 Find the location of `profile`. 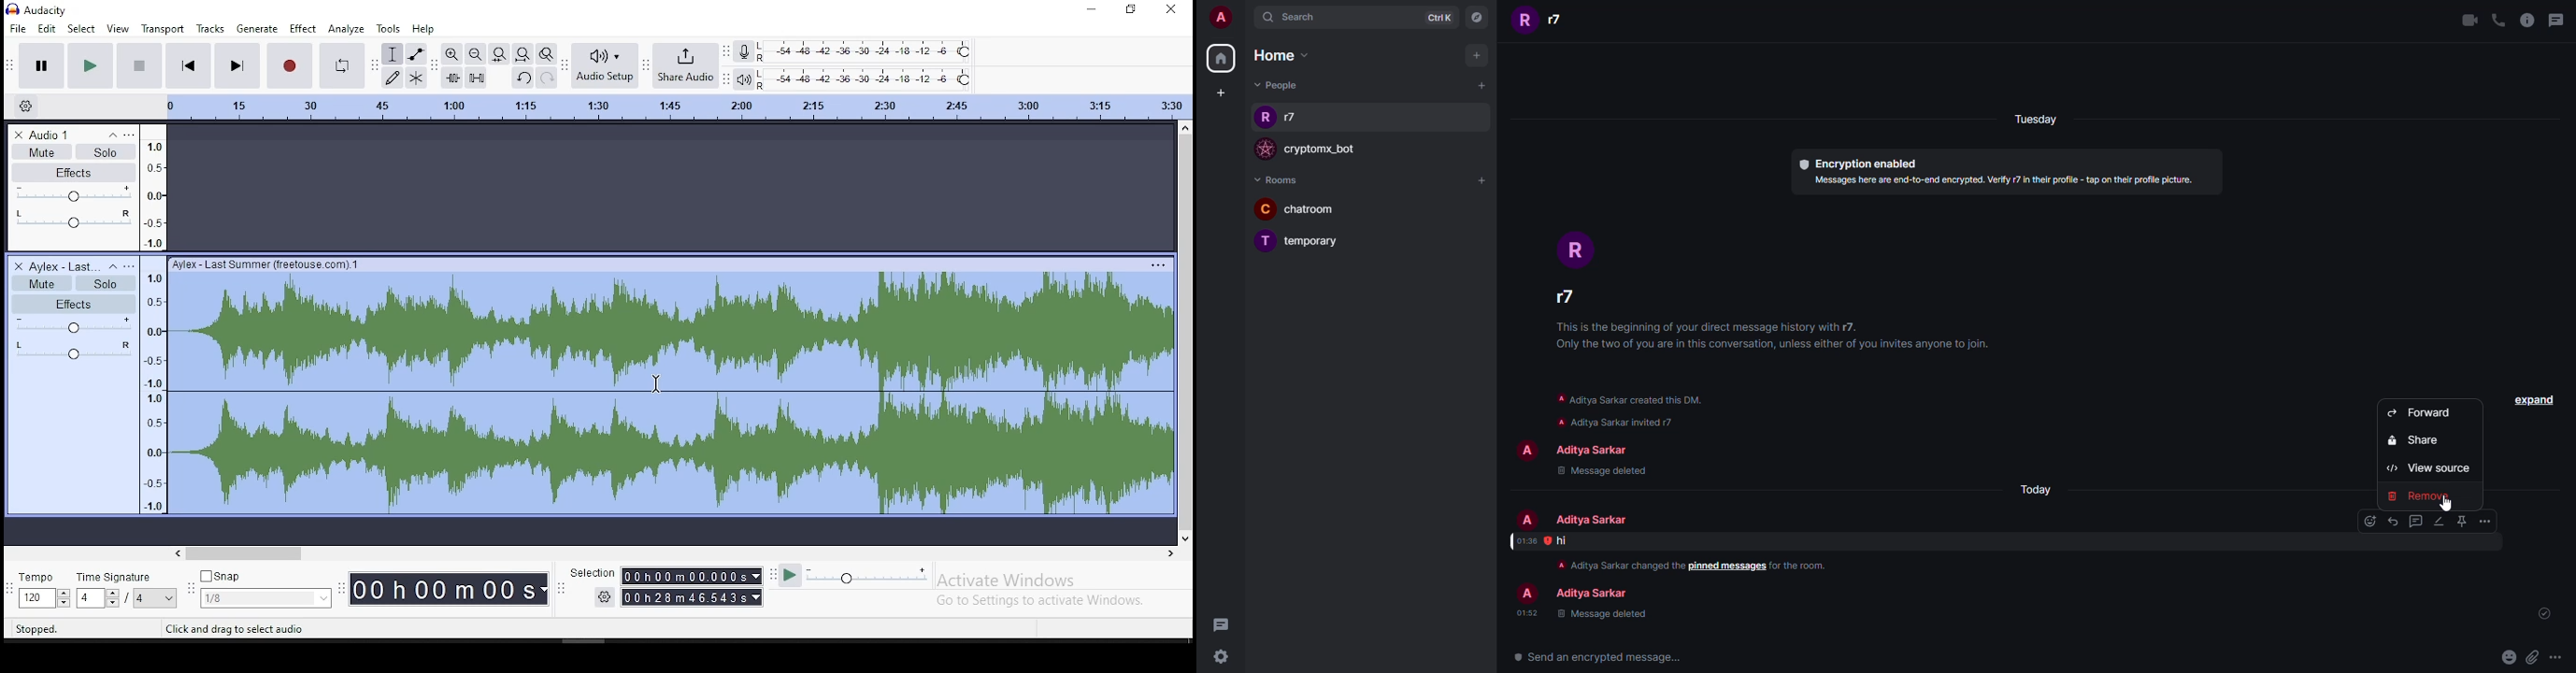

profile is located at coordinates (1265, 119).